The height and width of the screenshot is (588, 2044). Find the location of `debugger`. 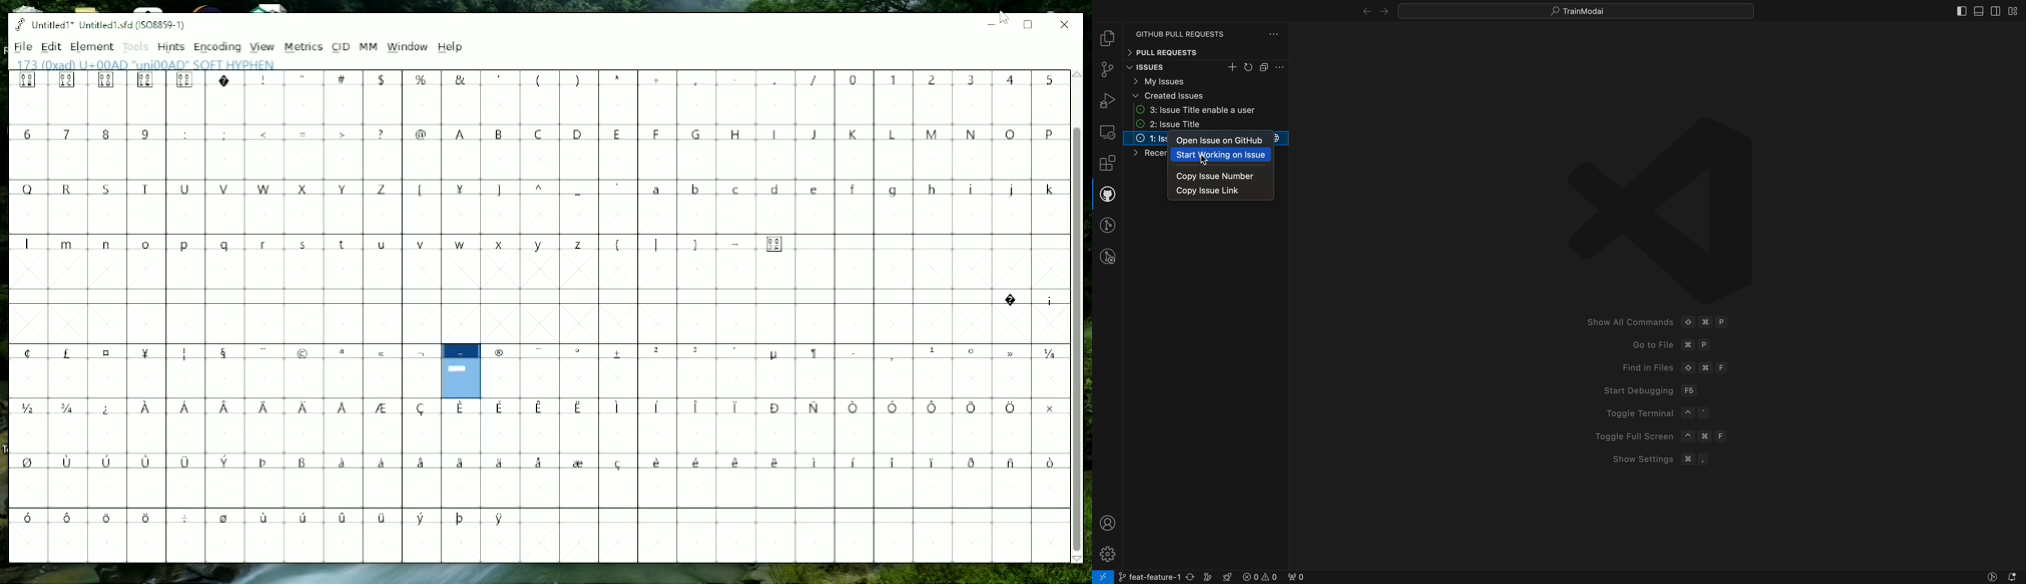

debugger is located at coordinates (1107, 100).